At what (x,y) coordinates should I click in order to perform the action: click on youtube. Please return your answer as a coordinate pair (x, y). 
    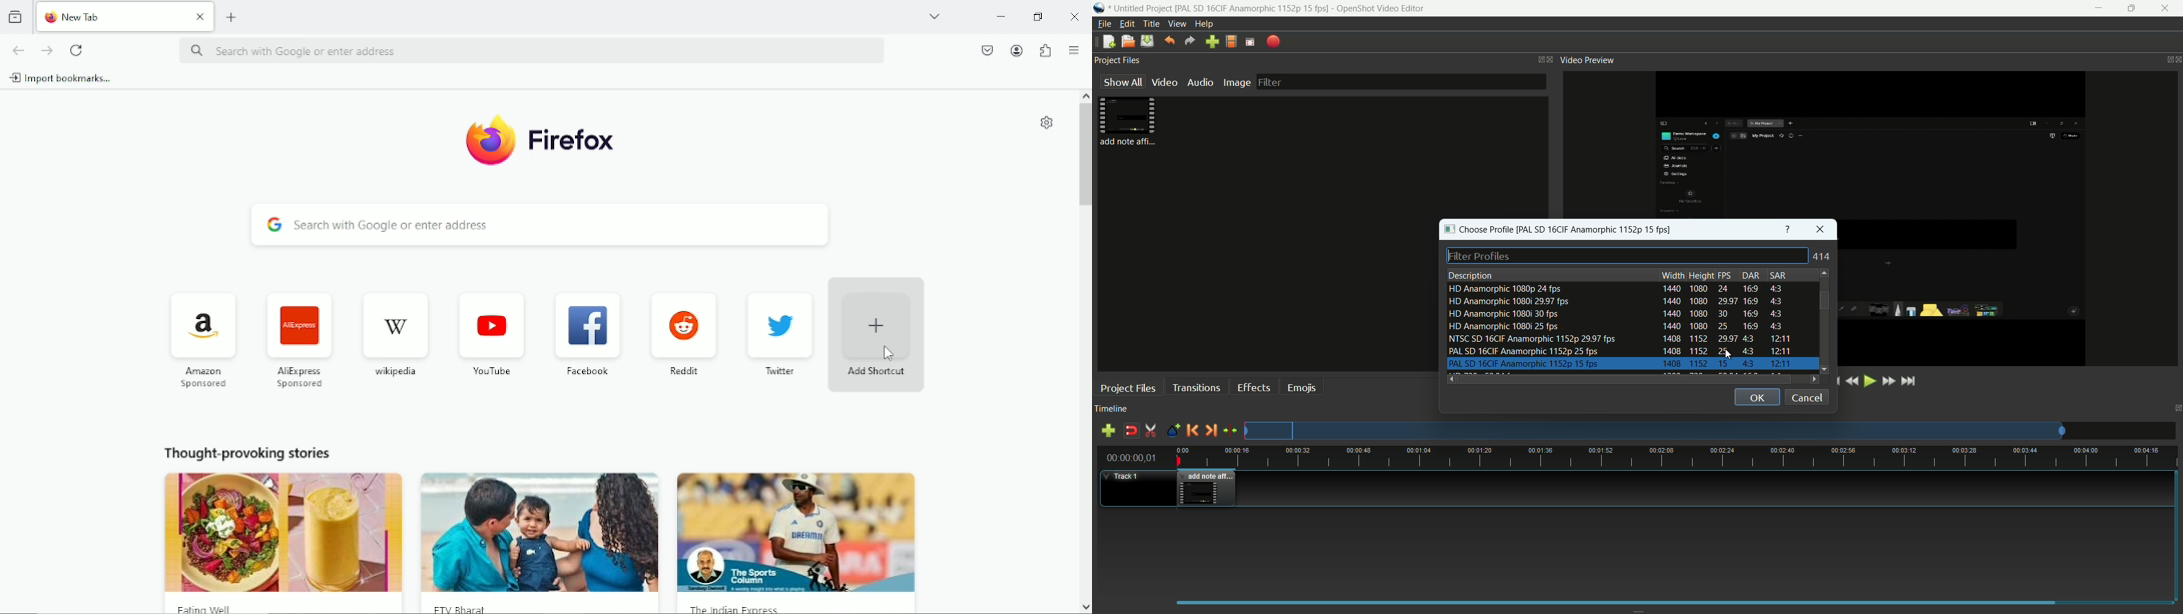
    Looking at the image, I should click on (491, 331).